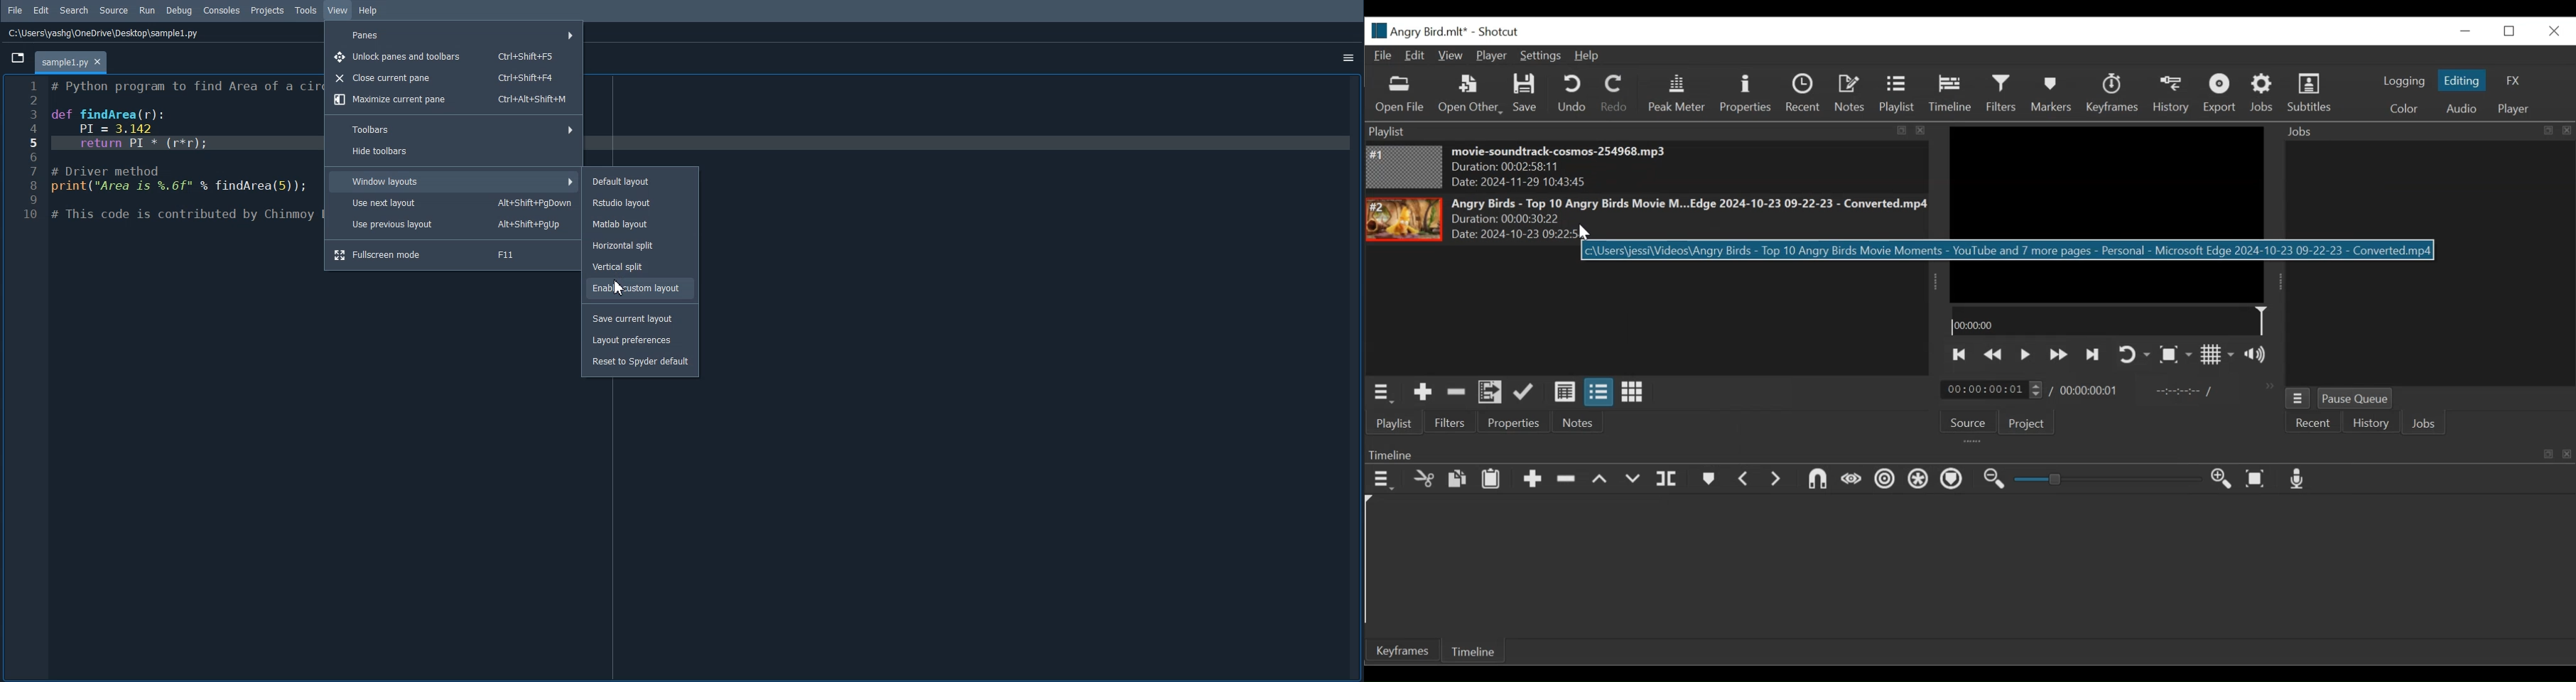 This screenshot has height=700, width=2576. What do you see at coordinates (307, 11) in the screenshot?
I see `Tools` at bounding box center [307, 11].